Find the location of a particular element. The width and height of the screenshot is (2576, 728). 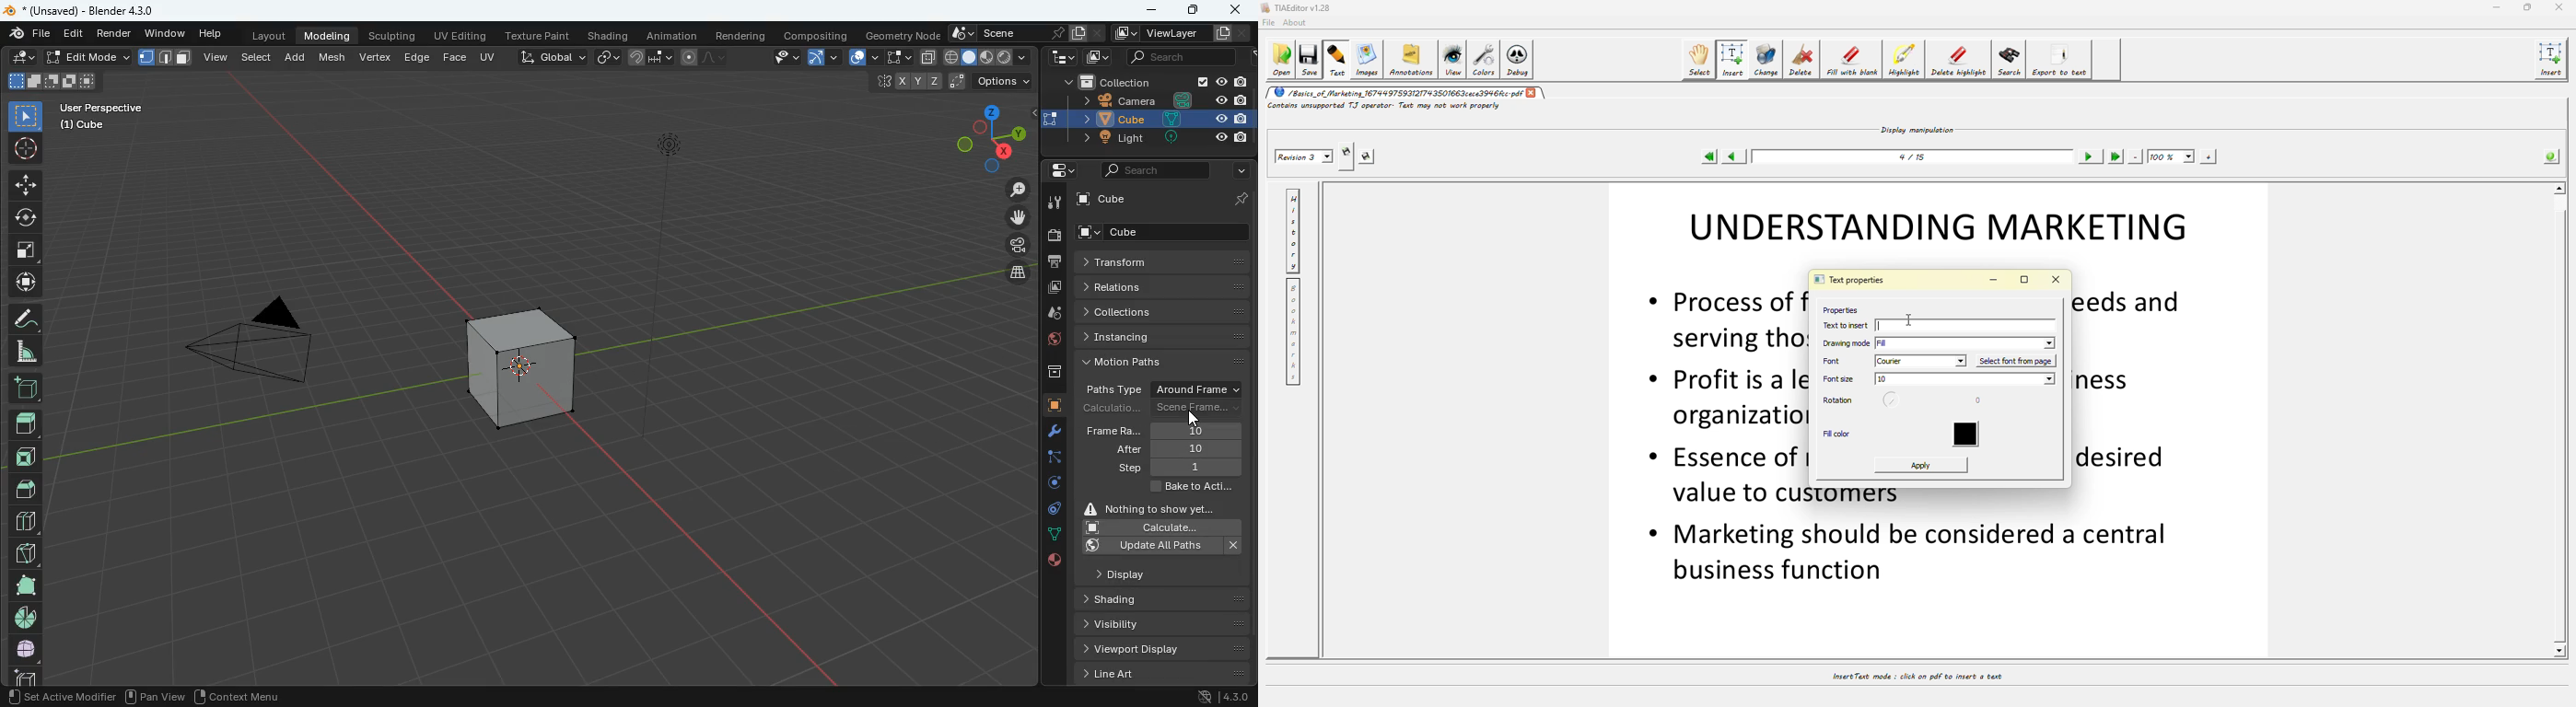

public is located at coordinates (1053, 563).